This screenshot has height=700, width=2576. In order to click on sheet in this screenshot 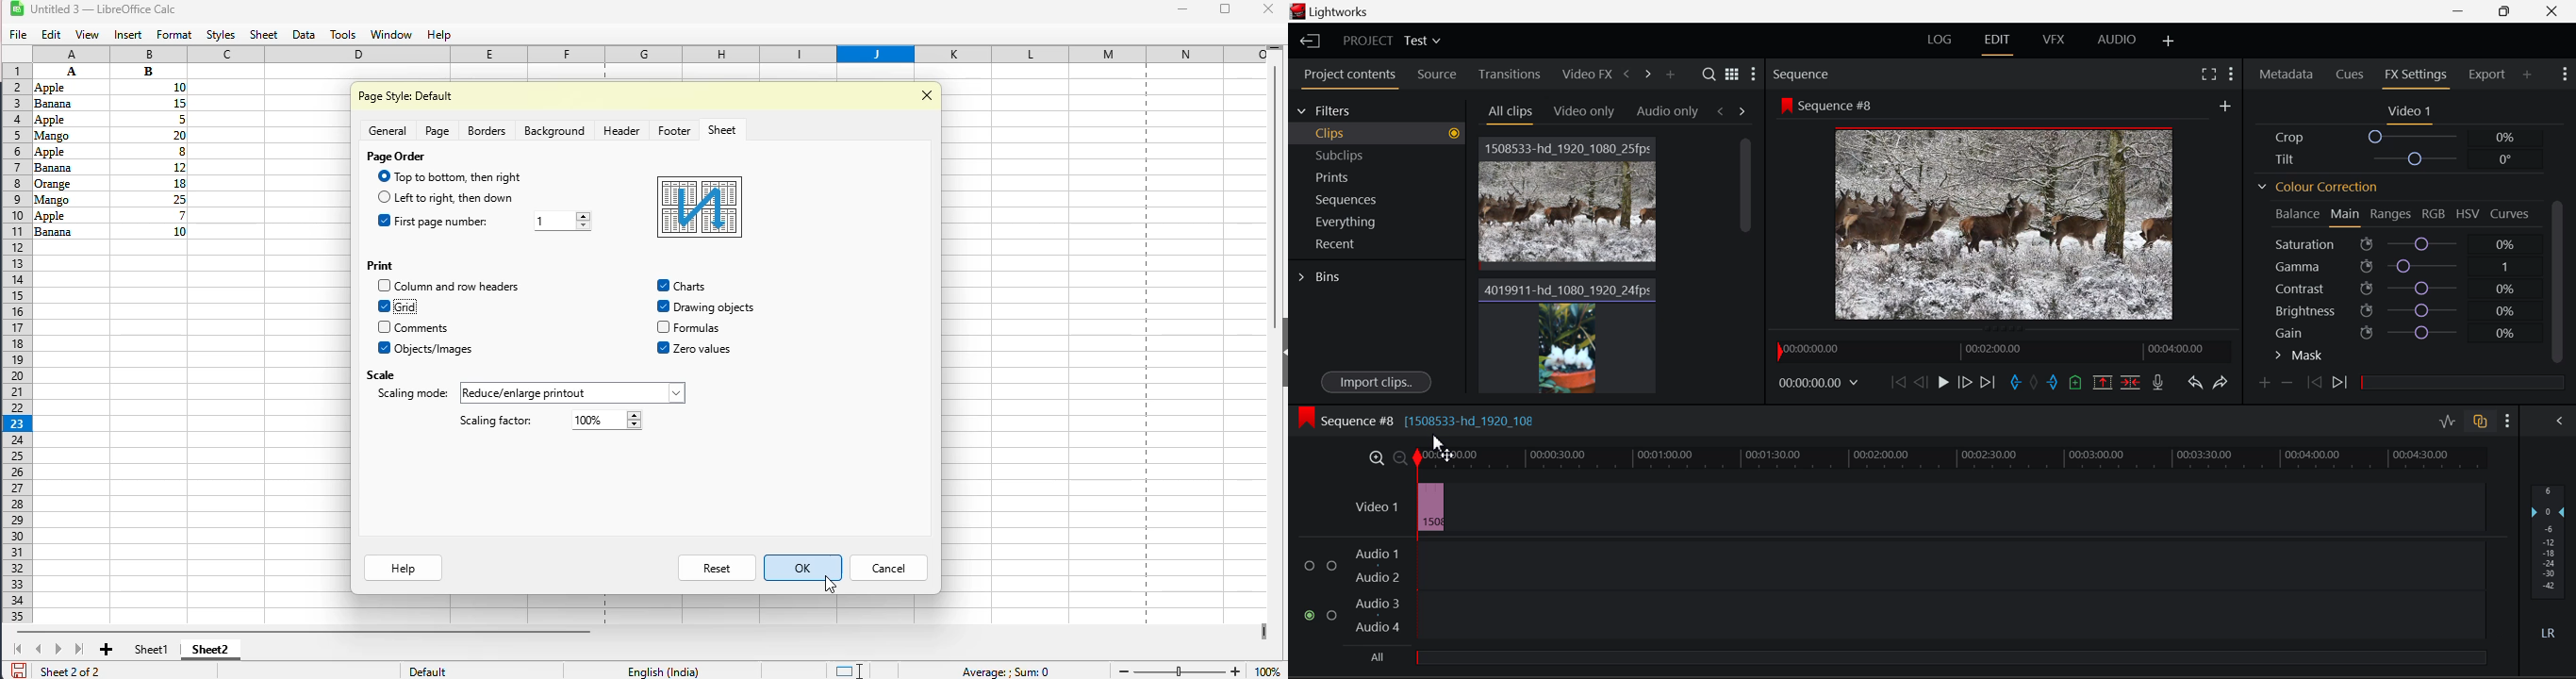, I will do `click(721, 130)`.